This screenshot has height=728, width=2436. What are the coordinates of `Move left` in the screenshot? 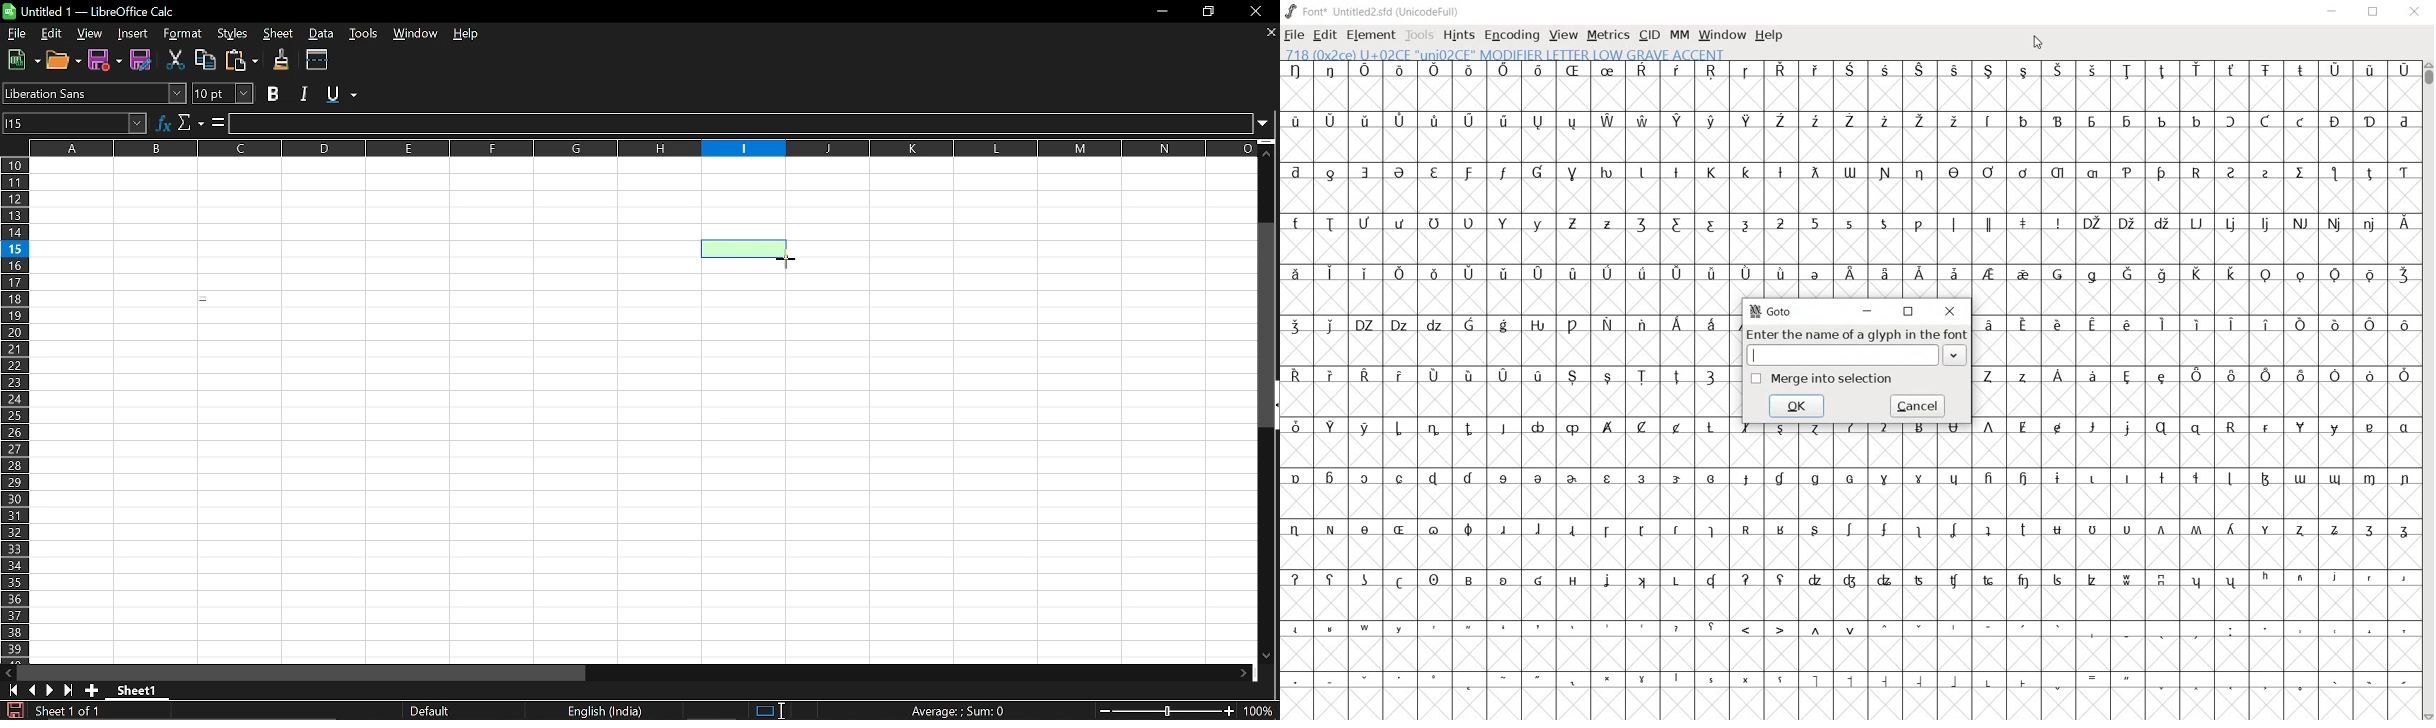 It's located at (8, 672).